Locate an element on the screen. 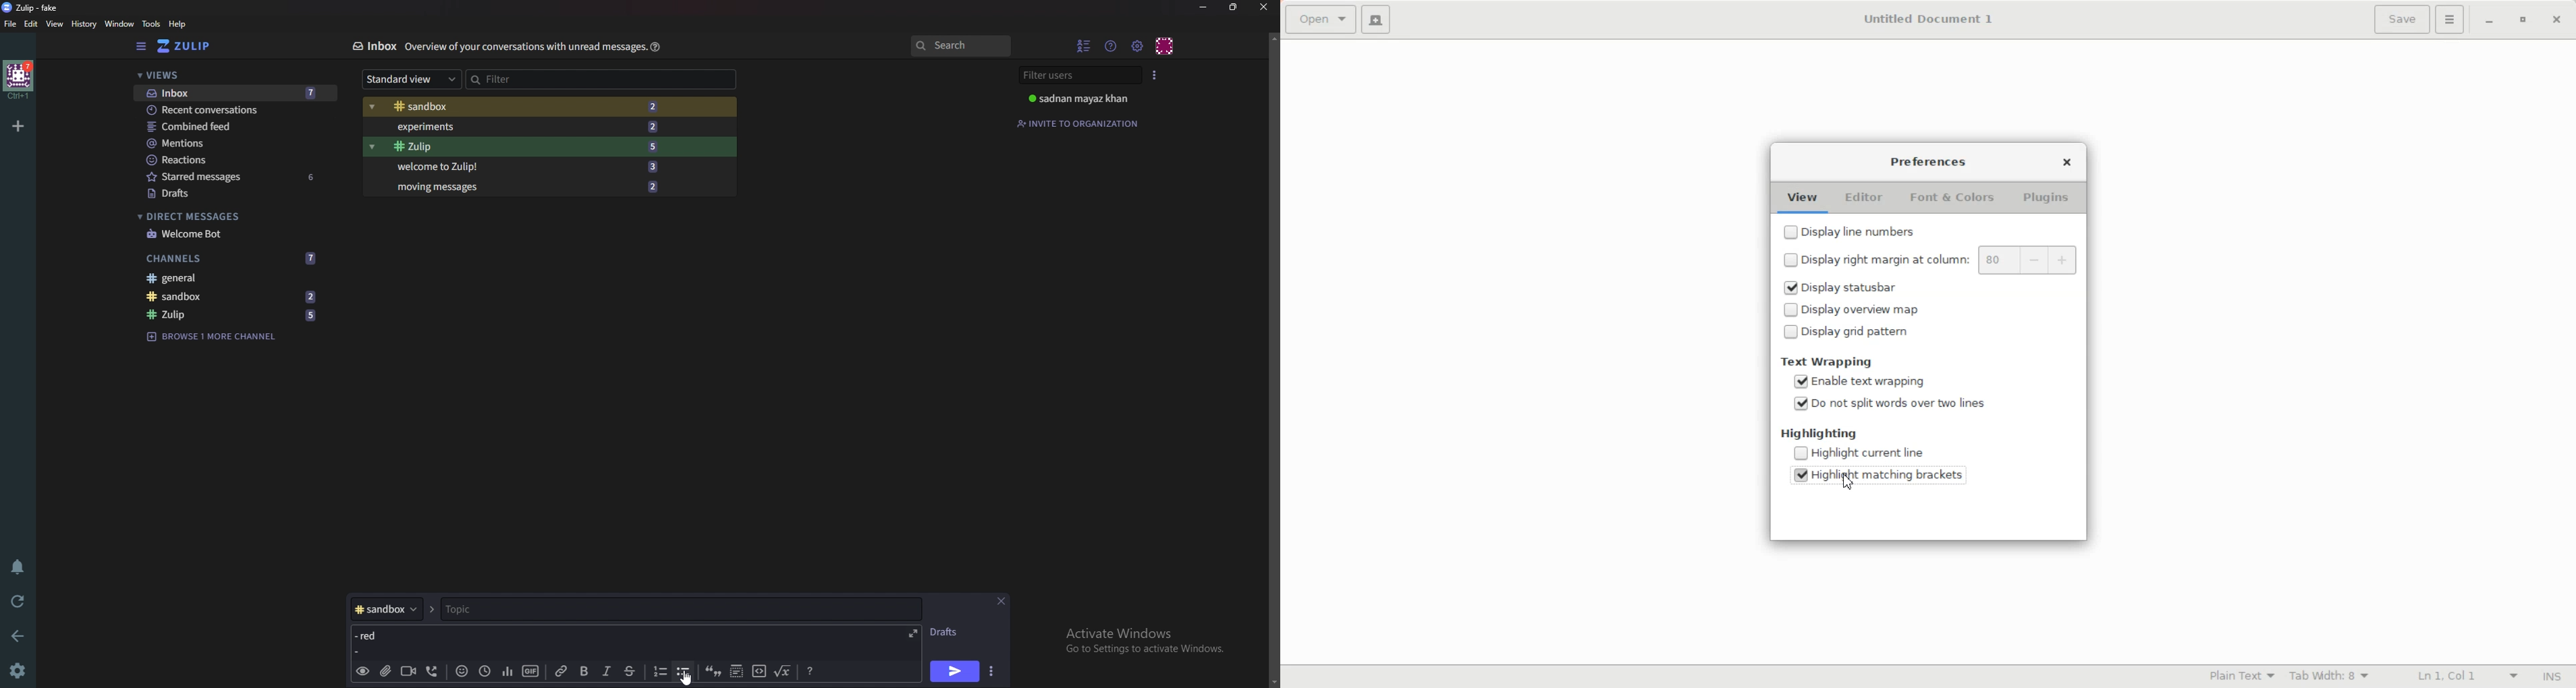  Emoji is located at coordinates (462, 670).